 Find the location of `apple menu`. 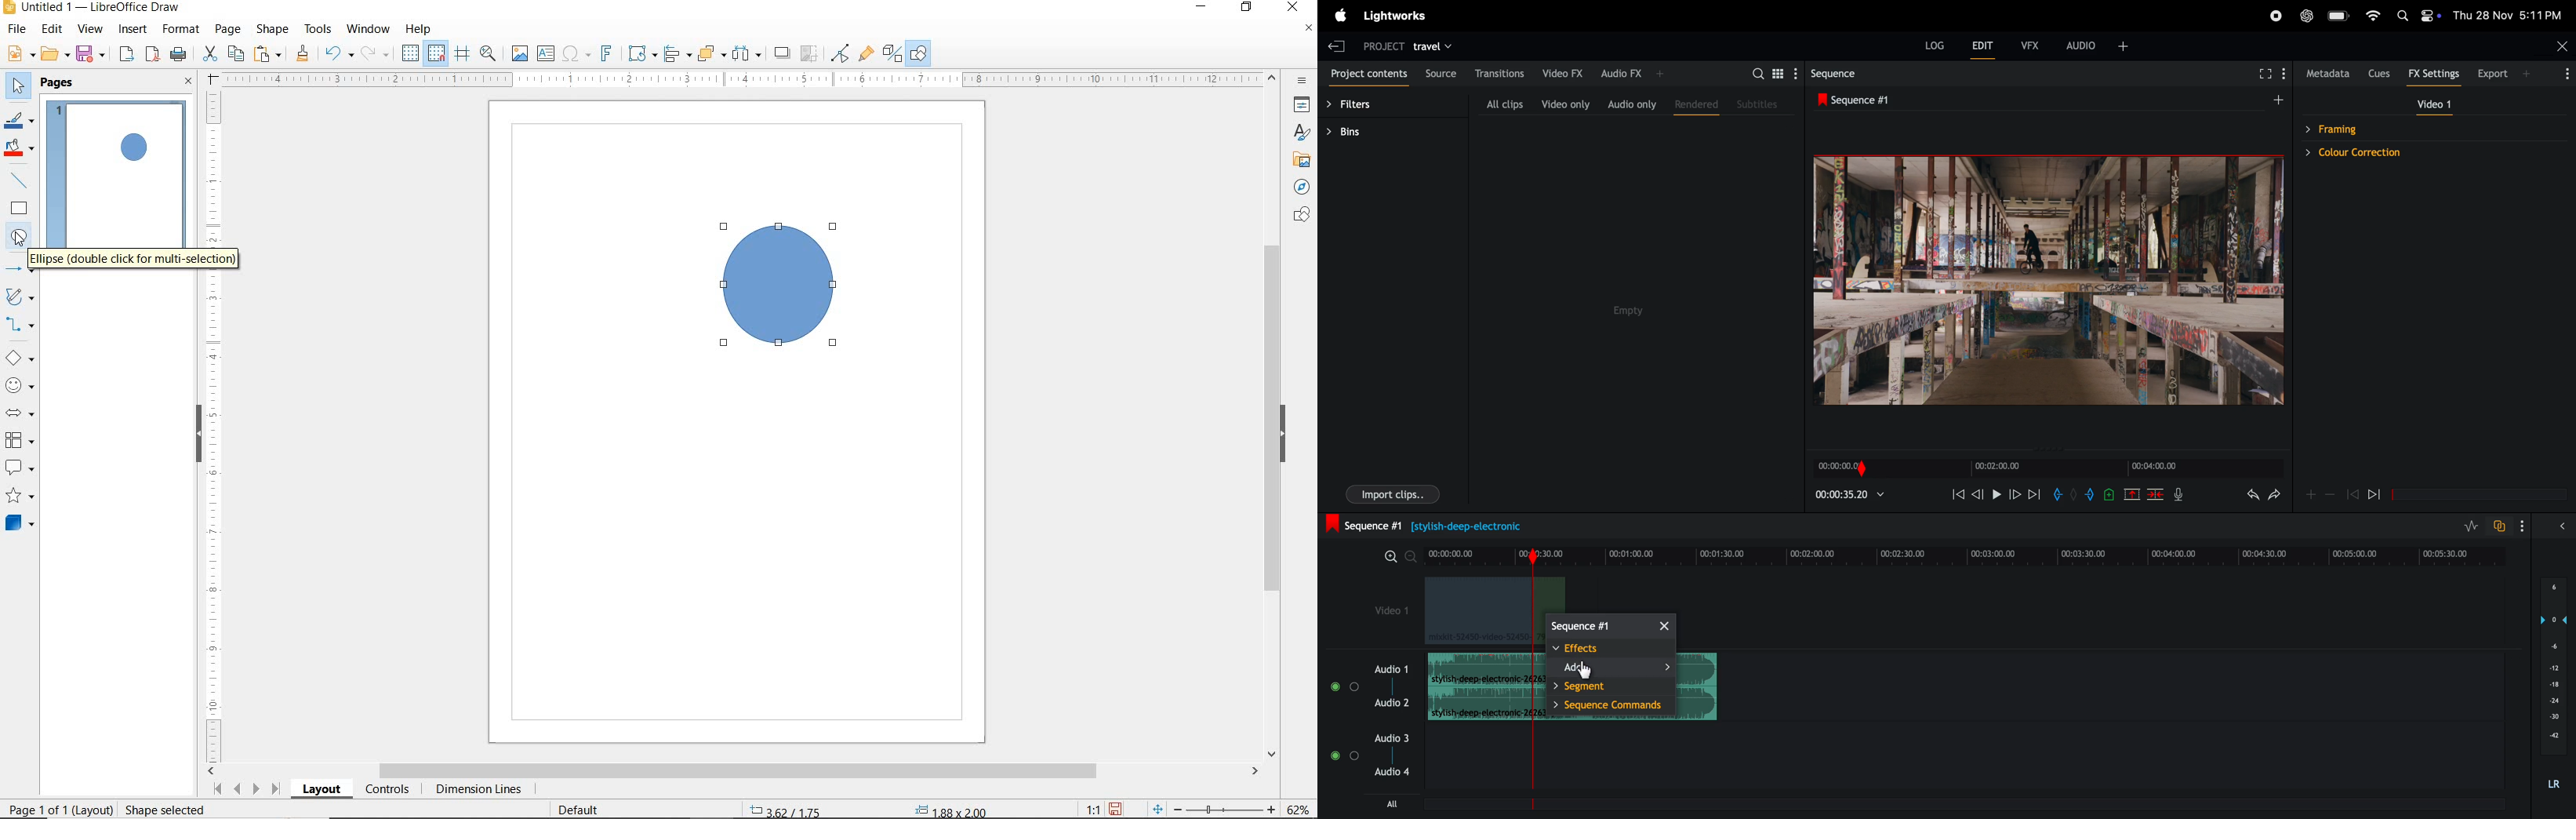

apple menu is located at coordinates (1340, 15).